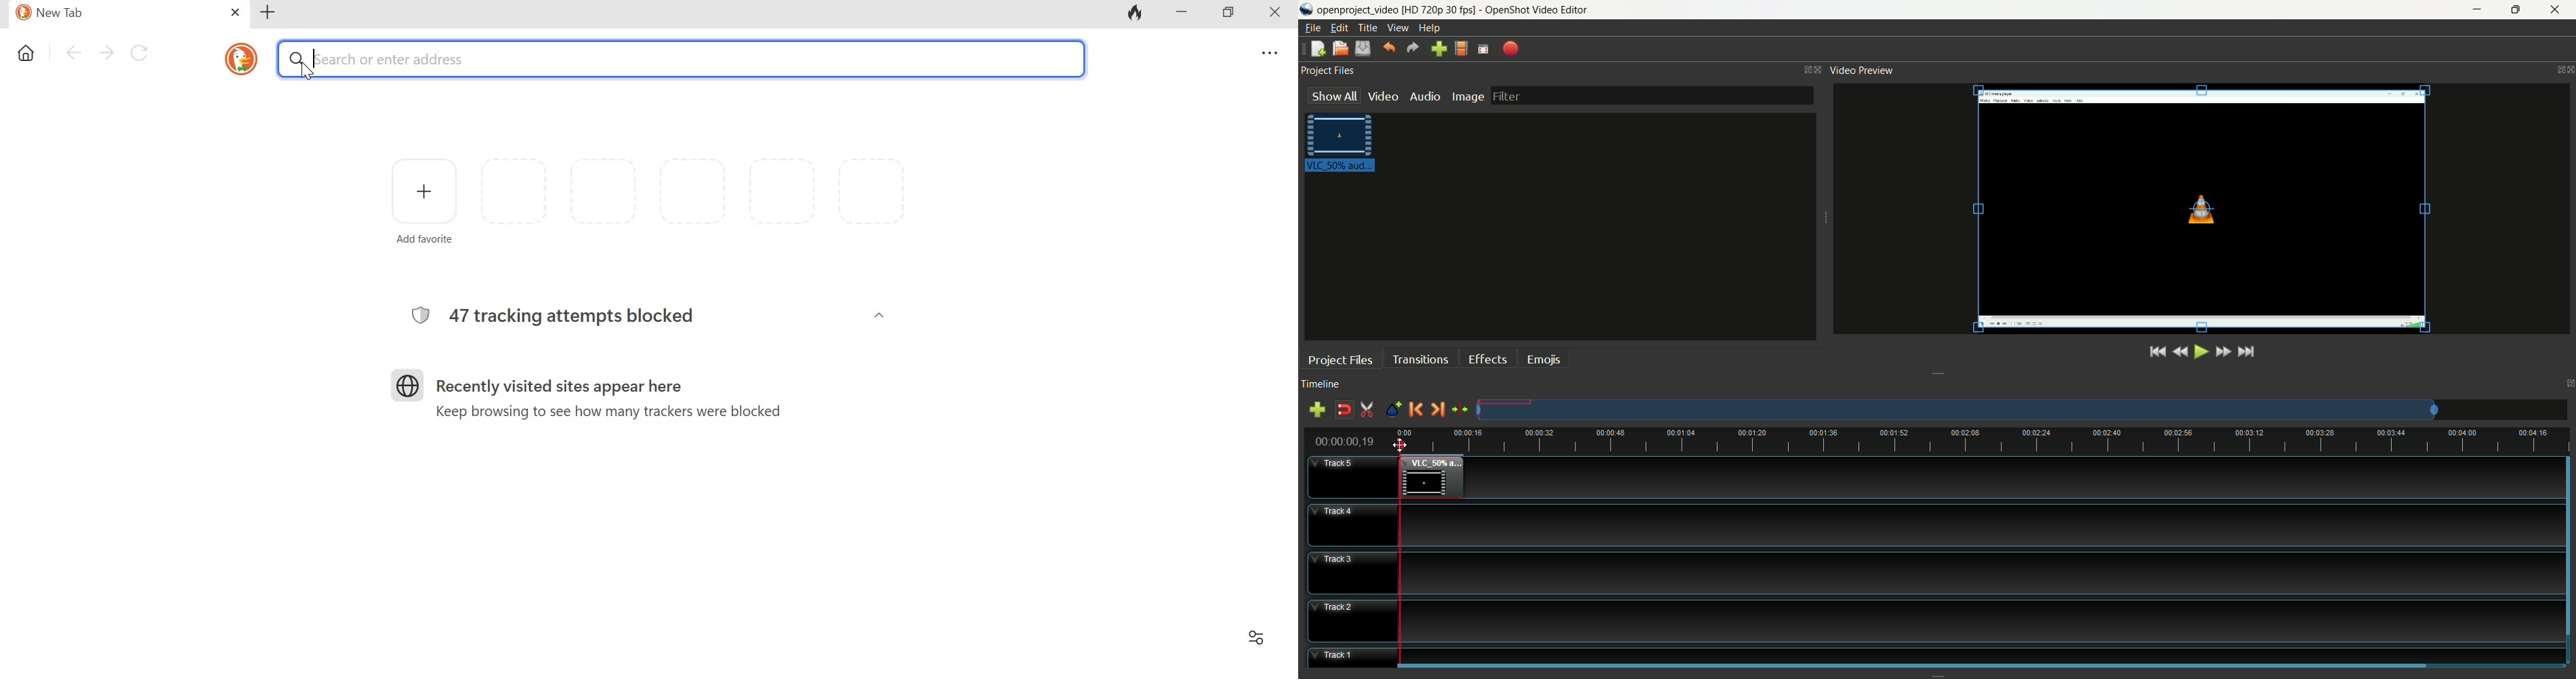 Image resolution: width=2576 pixels, height=700 pixels. I want to click on import file, so click(1437, 49).